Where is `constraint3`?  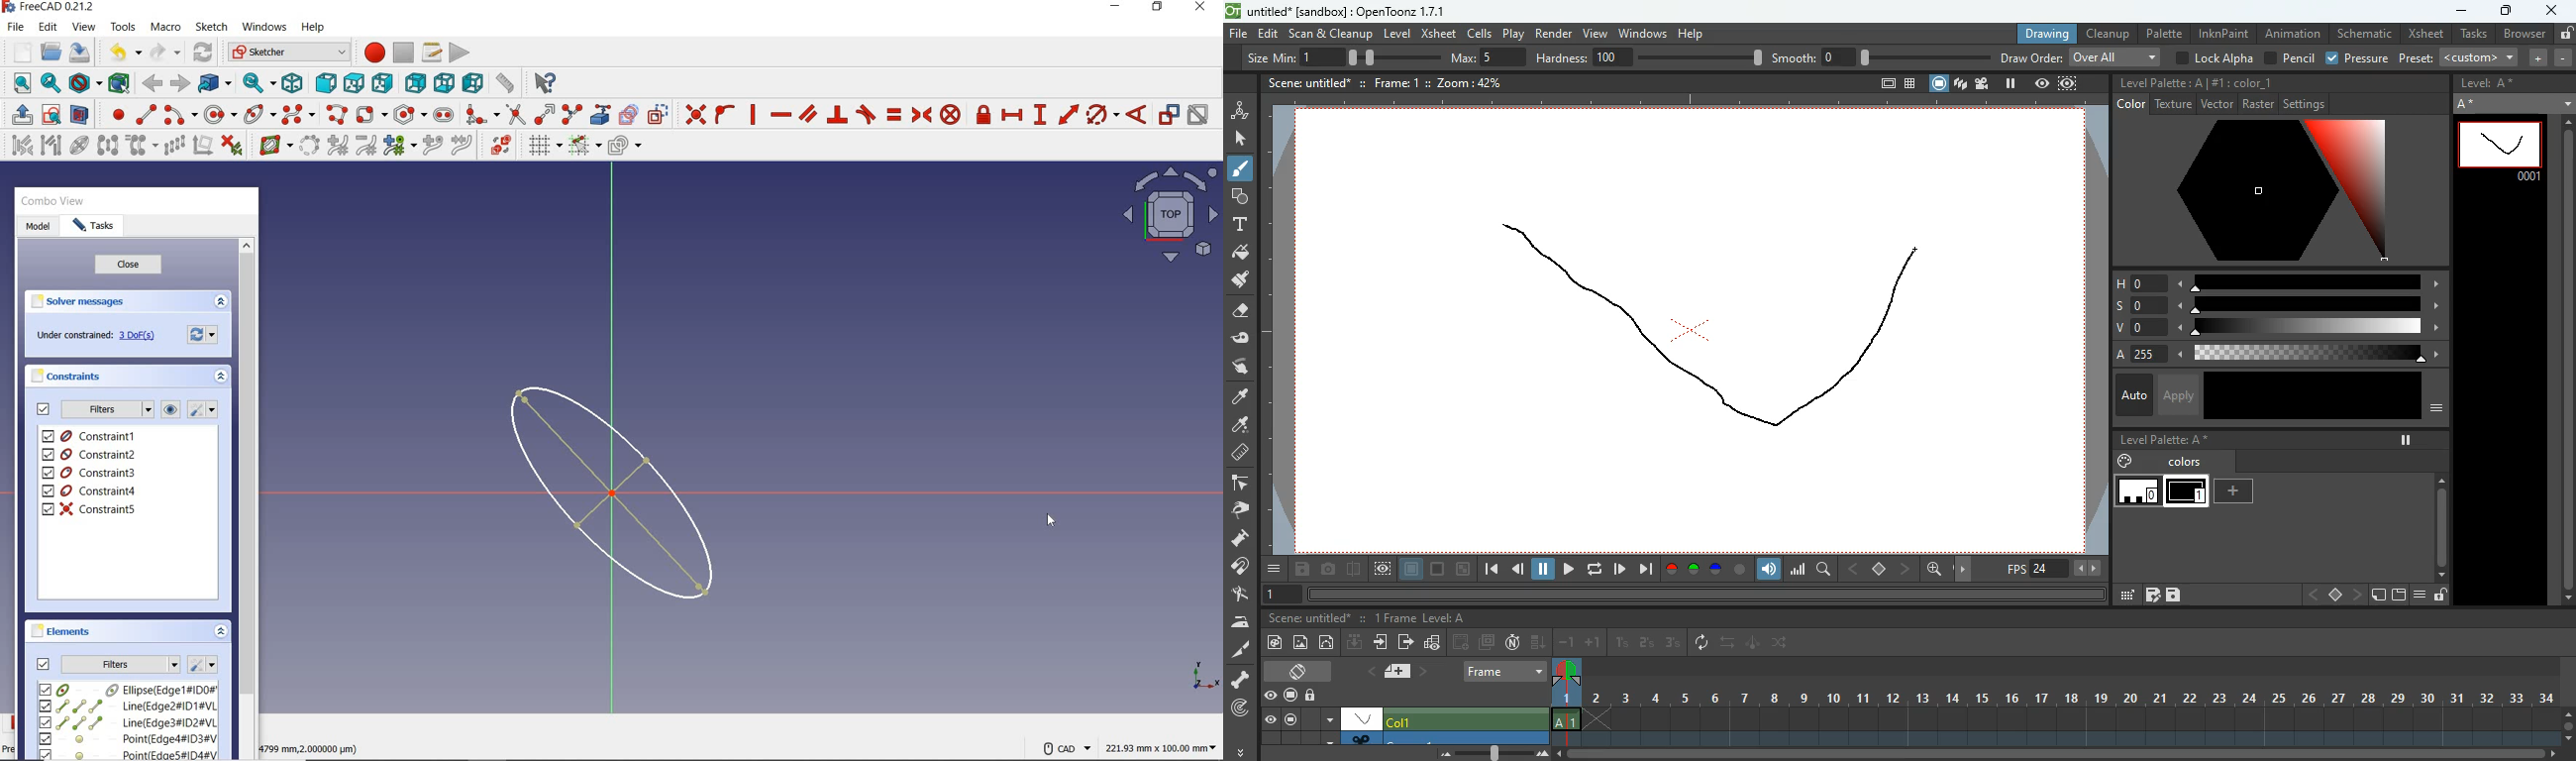
constraint3 is located at coordinates (90, 473).